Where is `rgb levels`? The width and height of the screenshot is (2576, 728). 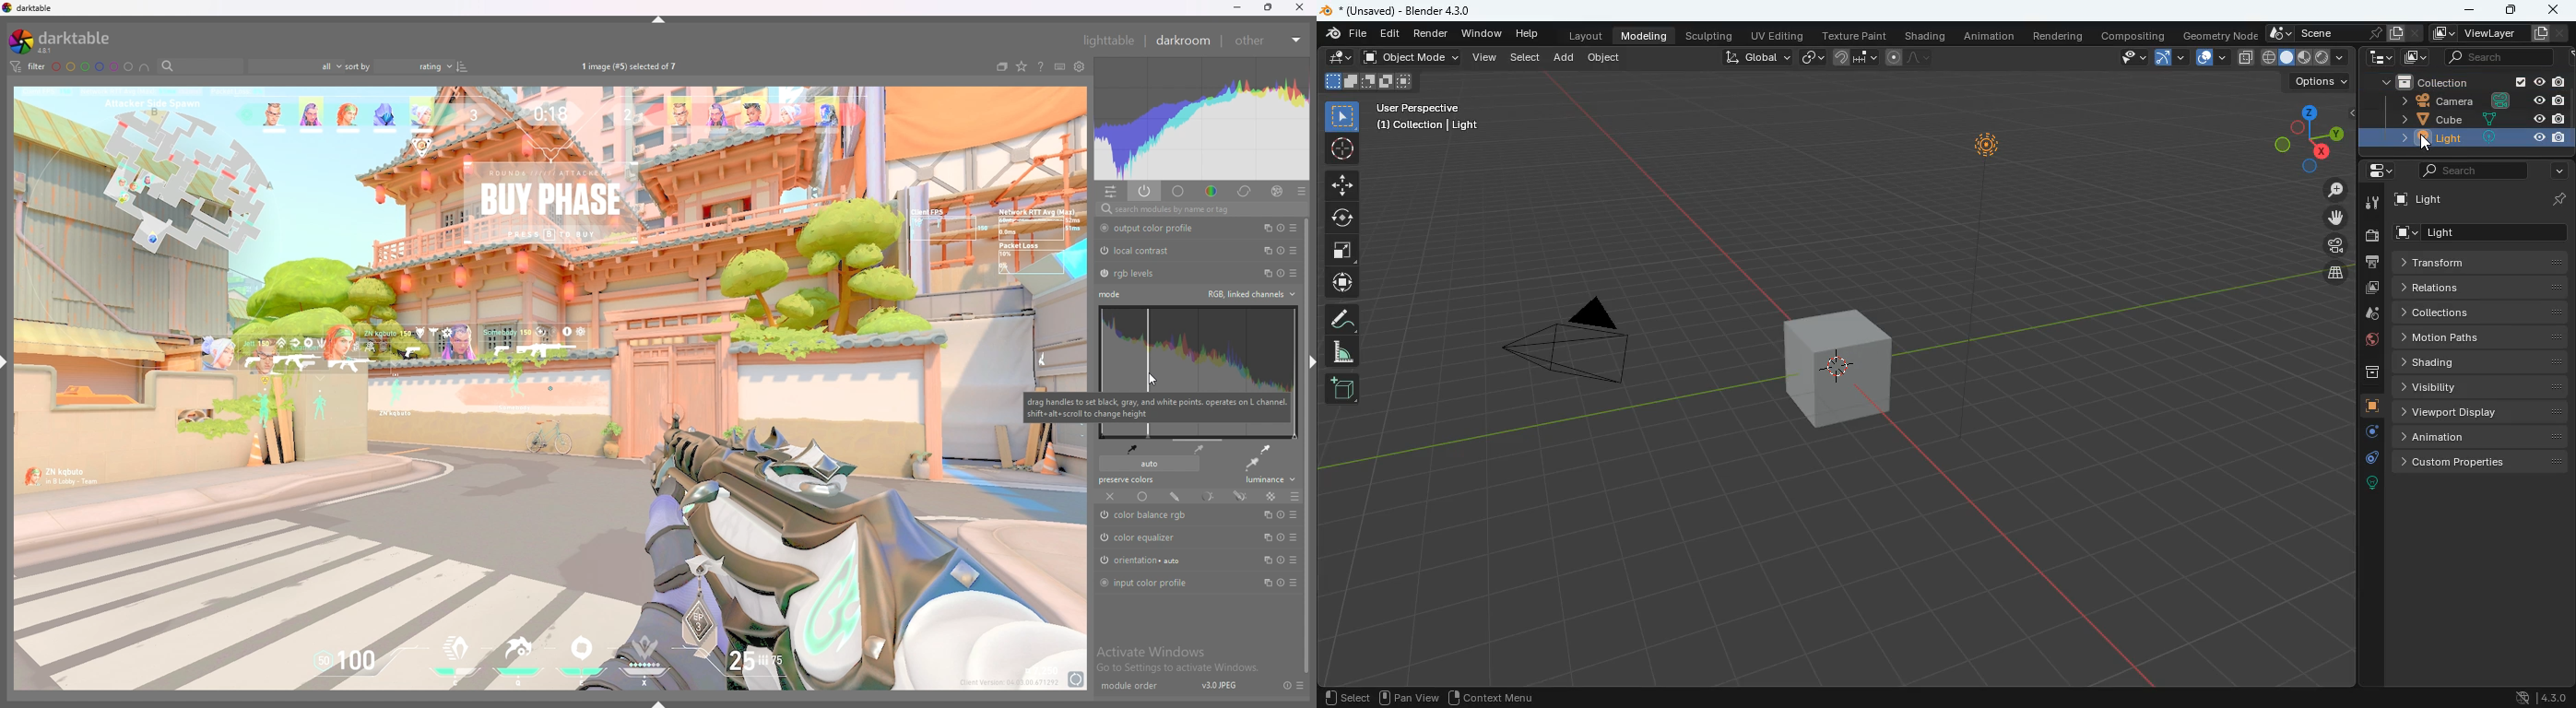
rgb levels is located at coordinates (1137, 274).